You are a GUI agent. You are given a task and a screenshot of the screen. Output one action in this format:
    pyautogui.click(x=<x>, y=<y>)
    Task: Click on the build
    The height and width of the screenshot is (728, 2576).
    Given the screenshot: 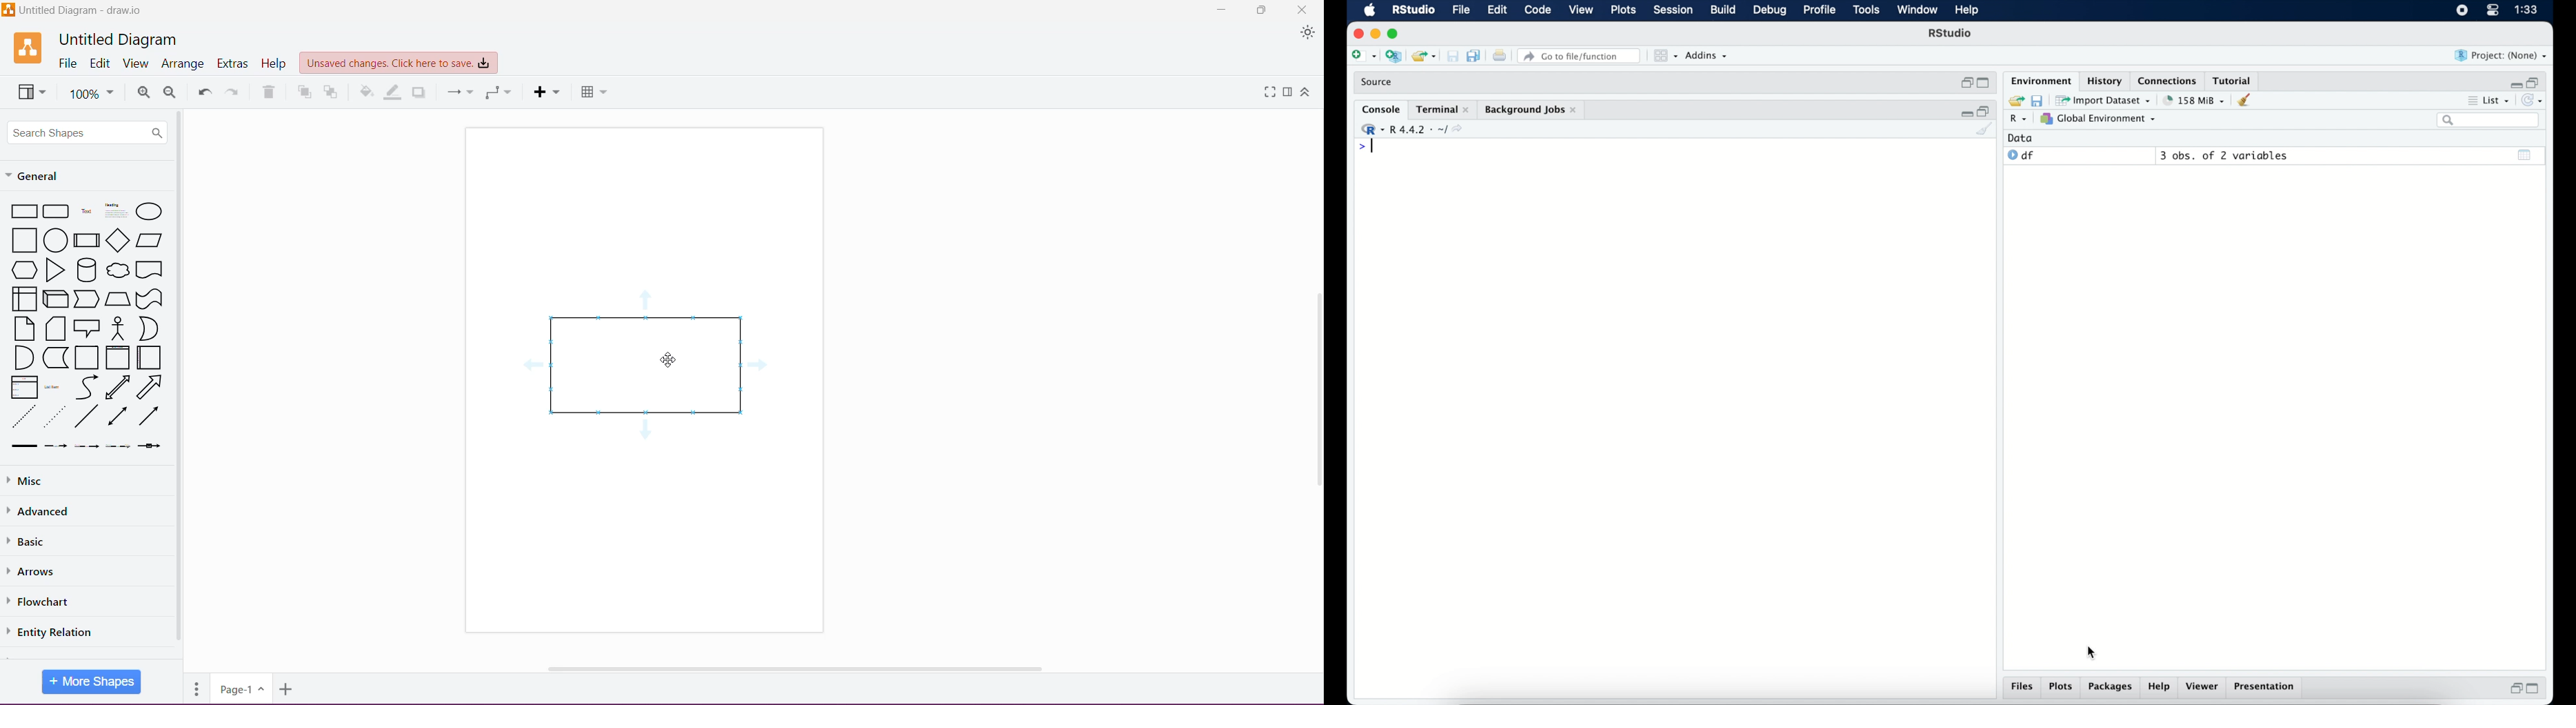 What is the action you would take?
    pyautogui.click(x=1724, y=10)
    